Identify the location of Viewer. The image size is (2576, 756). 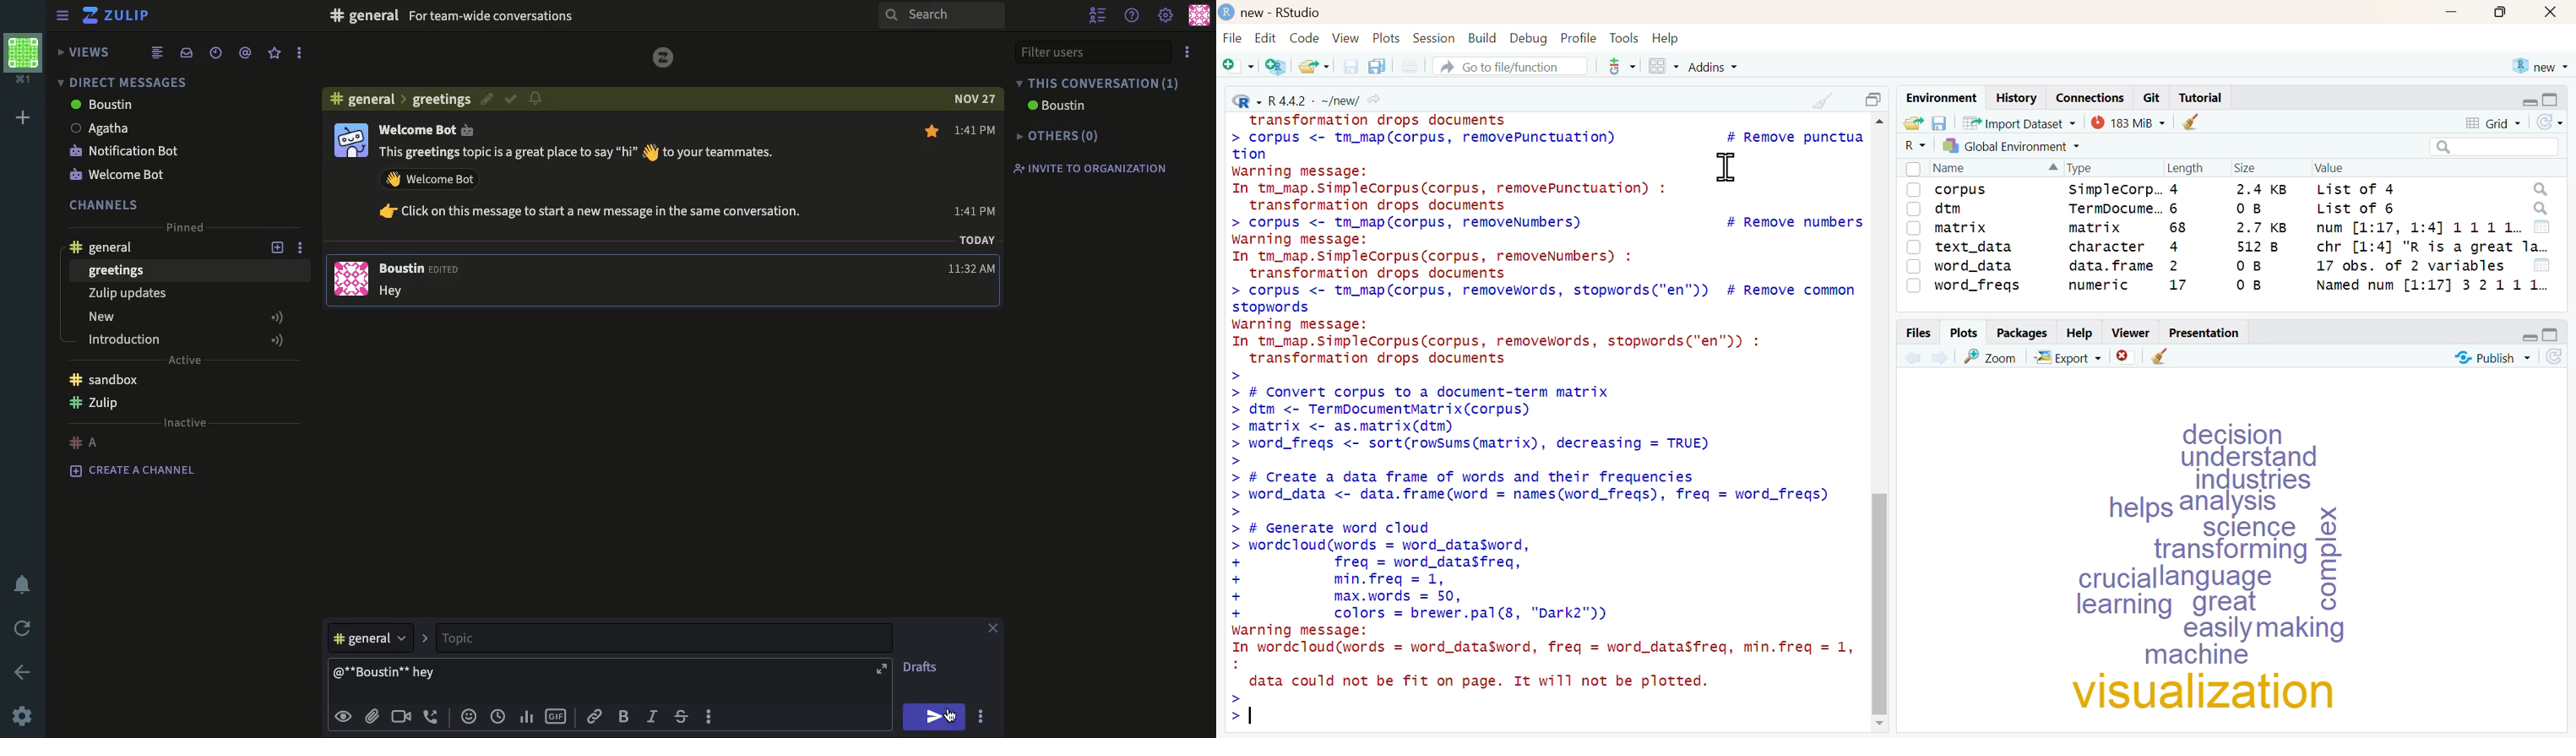
(2132, 333).